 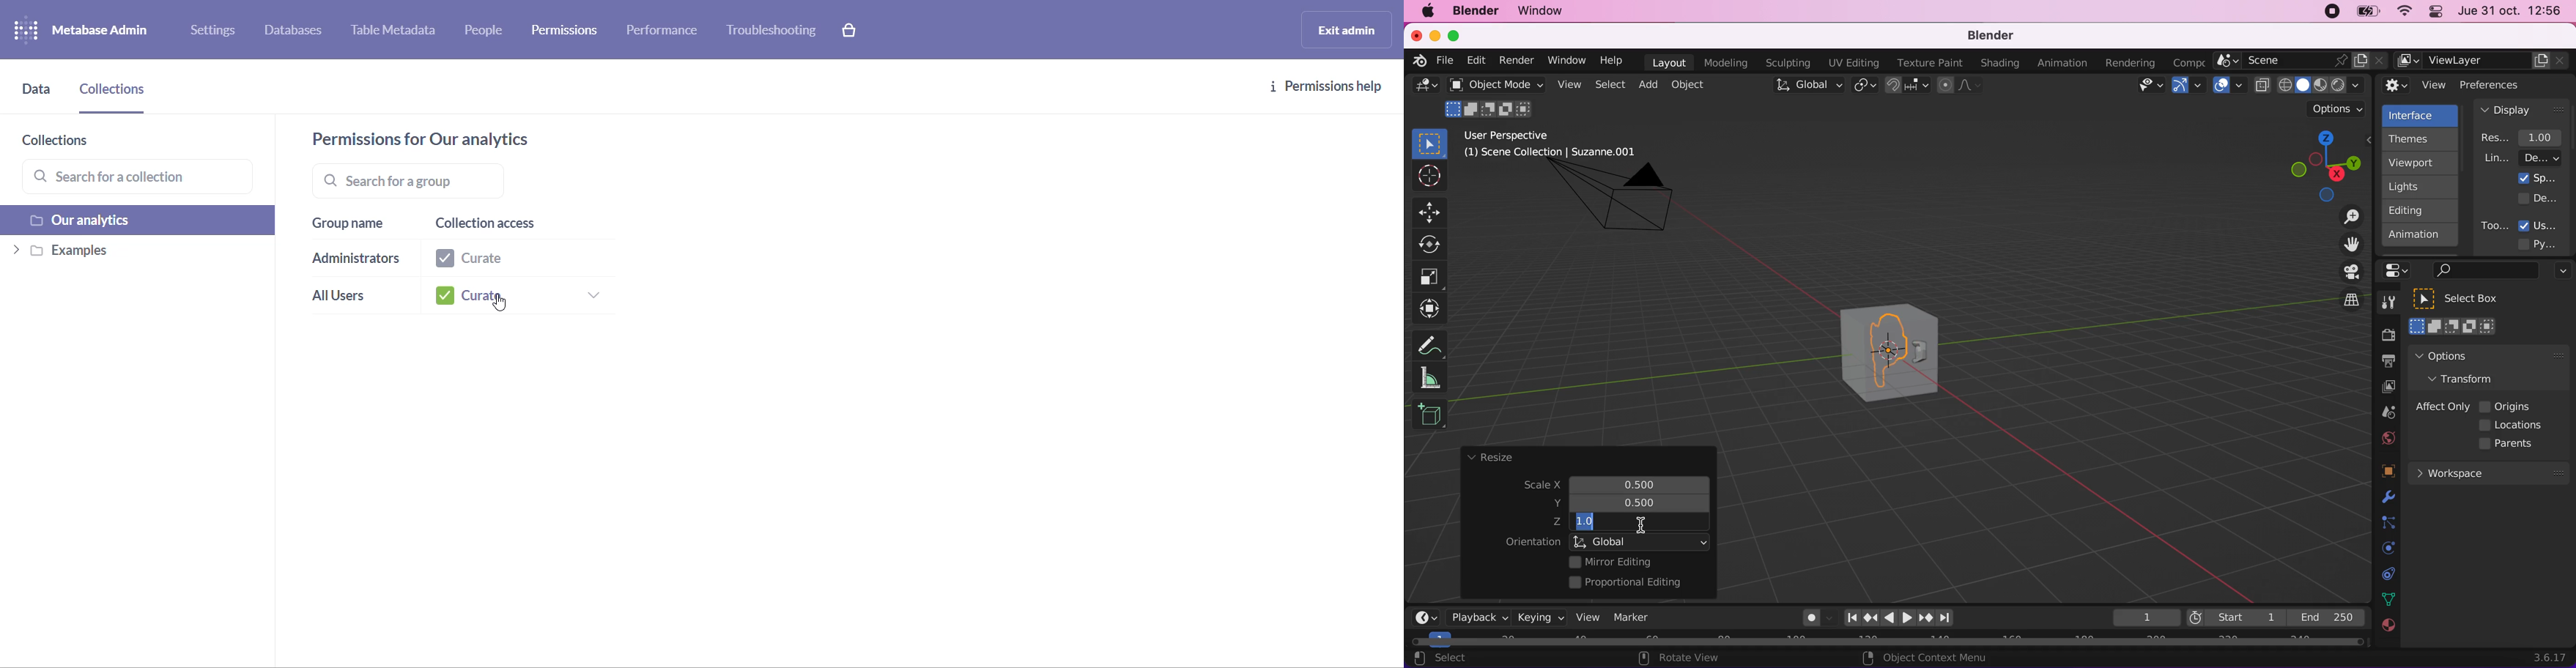 I want to click on texture, so click(x=2387, y=630).